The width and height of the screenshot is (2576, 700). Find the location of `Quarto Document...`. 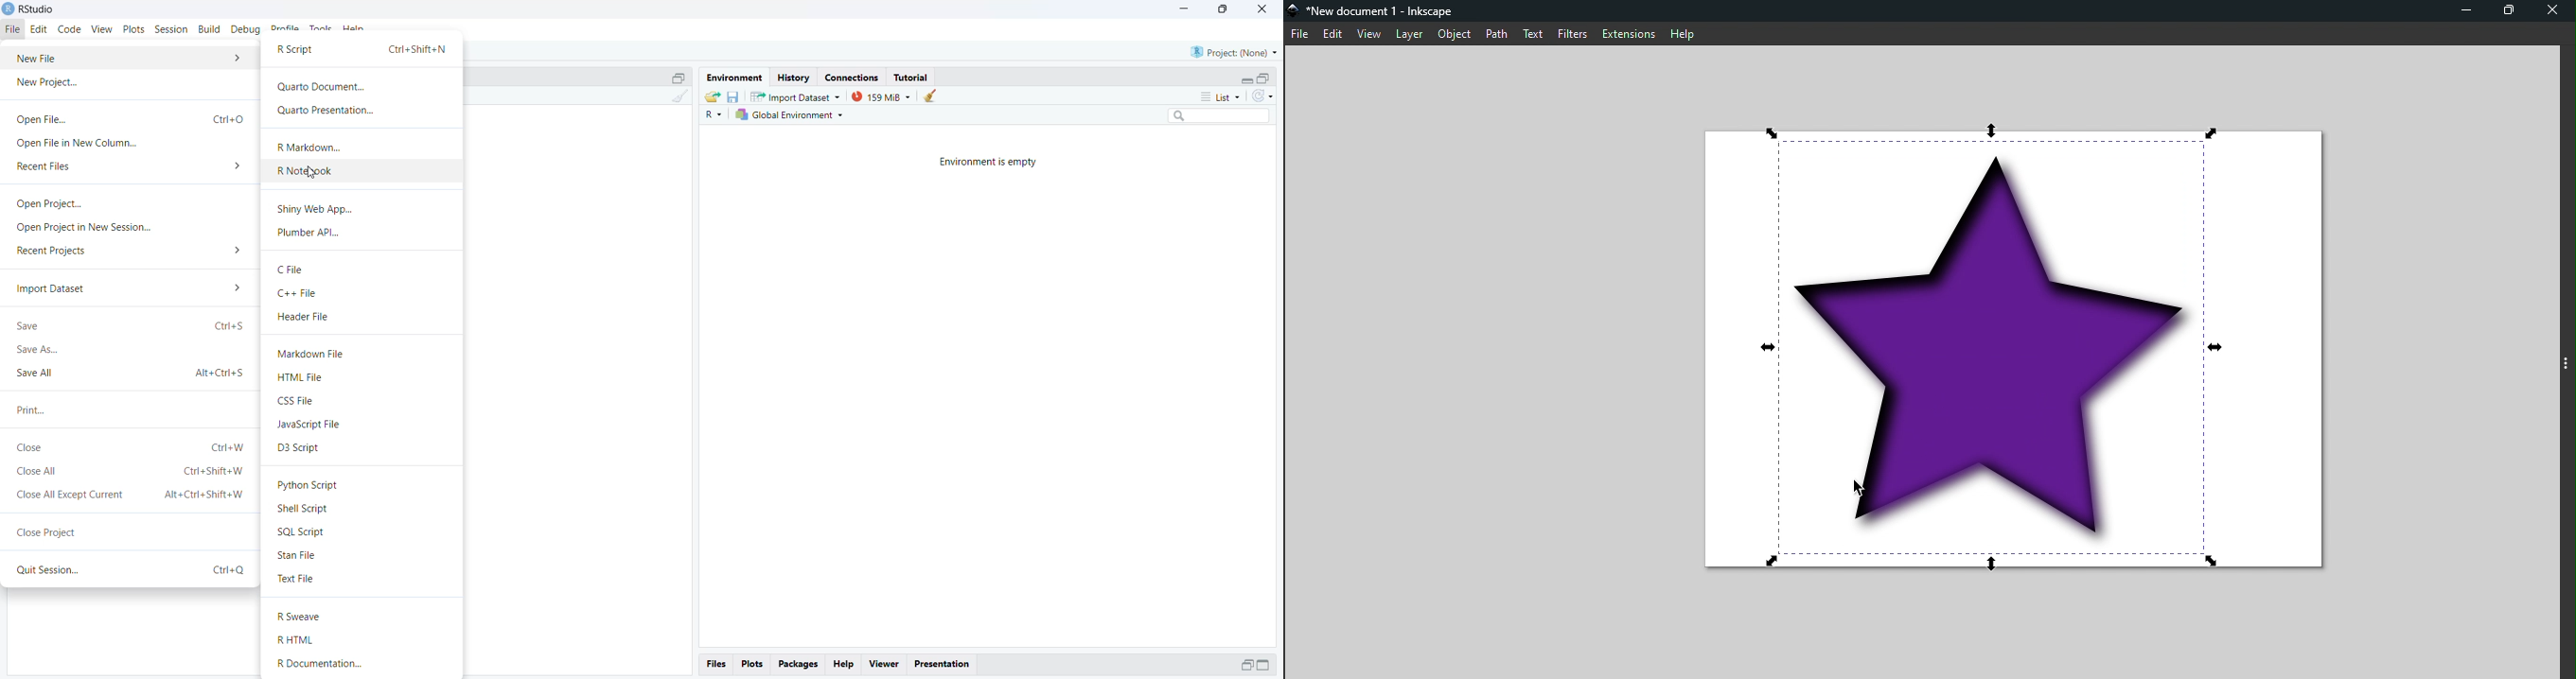

Quarto Document... is located at coordinates (323, 88).